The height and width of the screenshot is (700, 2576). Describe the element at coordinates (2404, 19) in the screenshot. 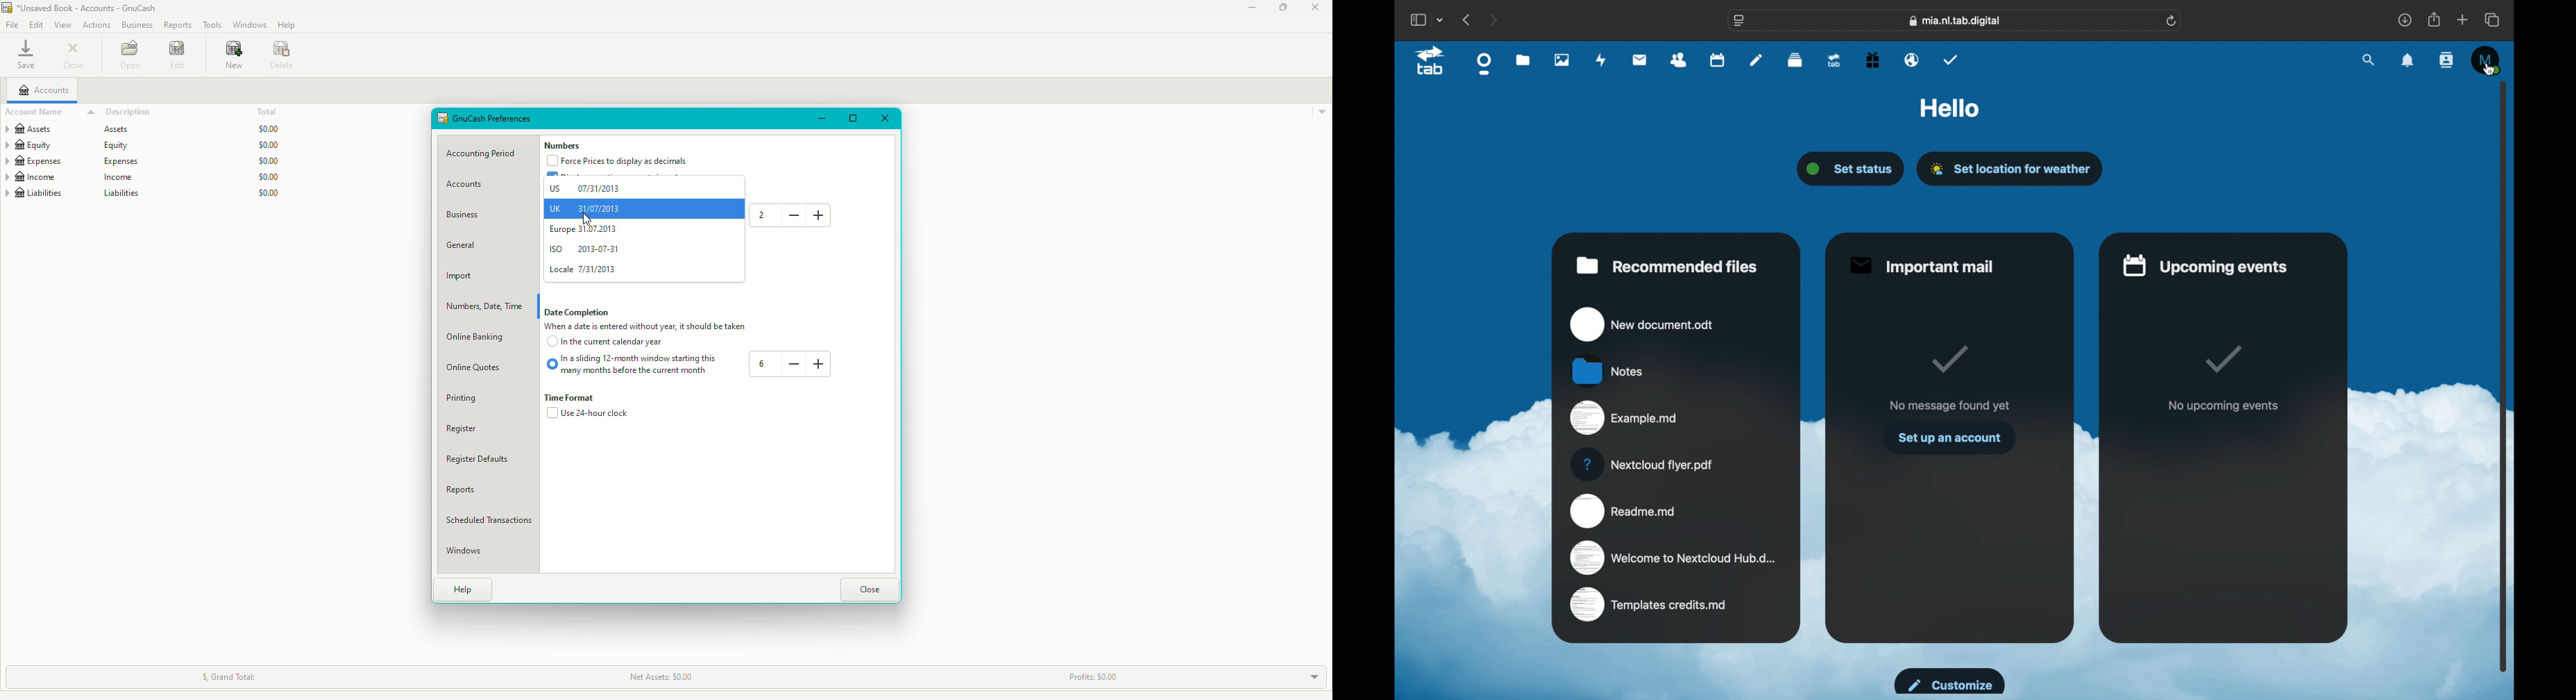

I see `downloads` at that location.